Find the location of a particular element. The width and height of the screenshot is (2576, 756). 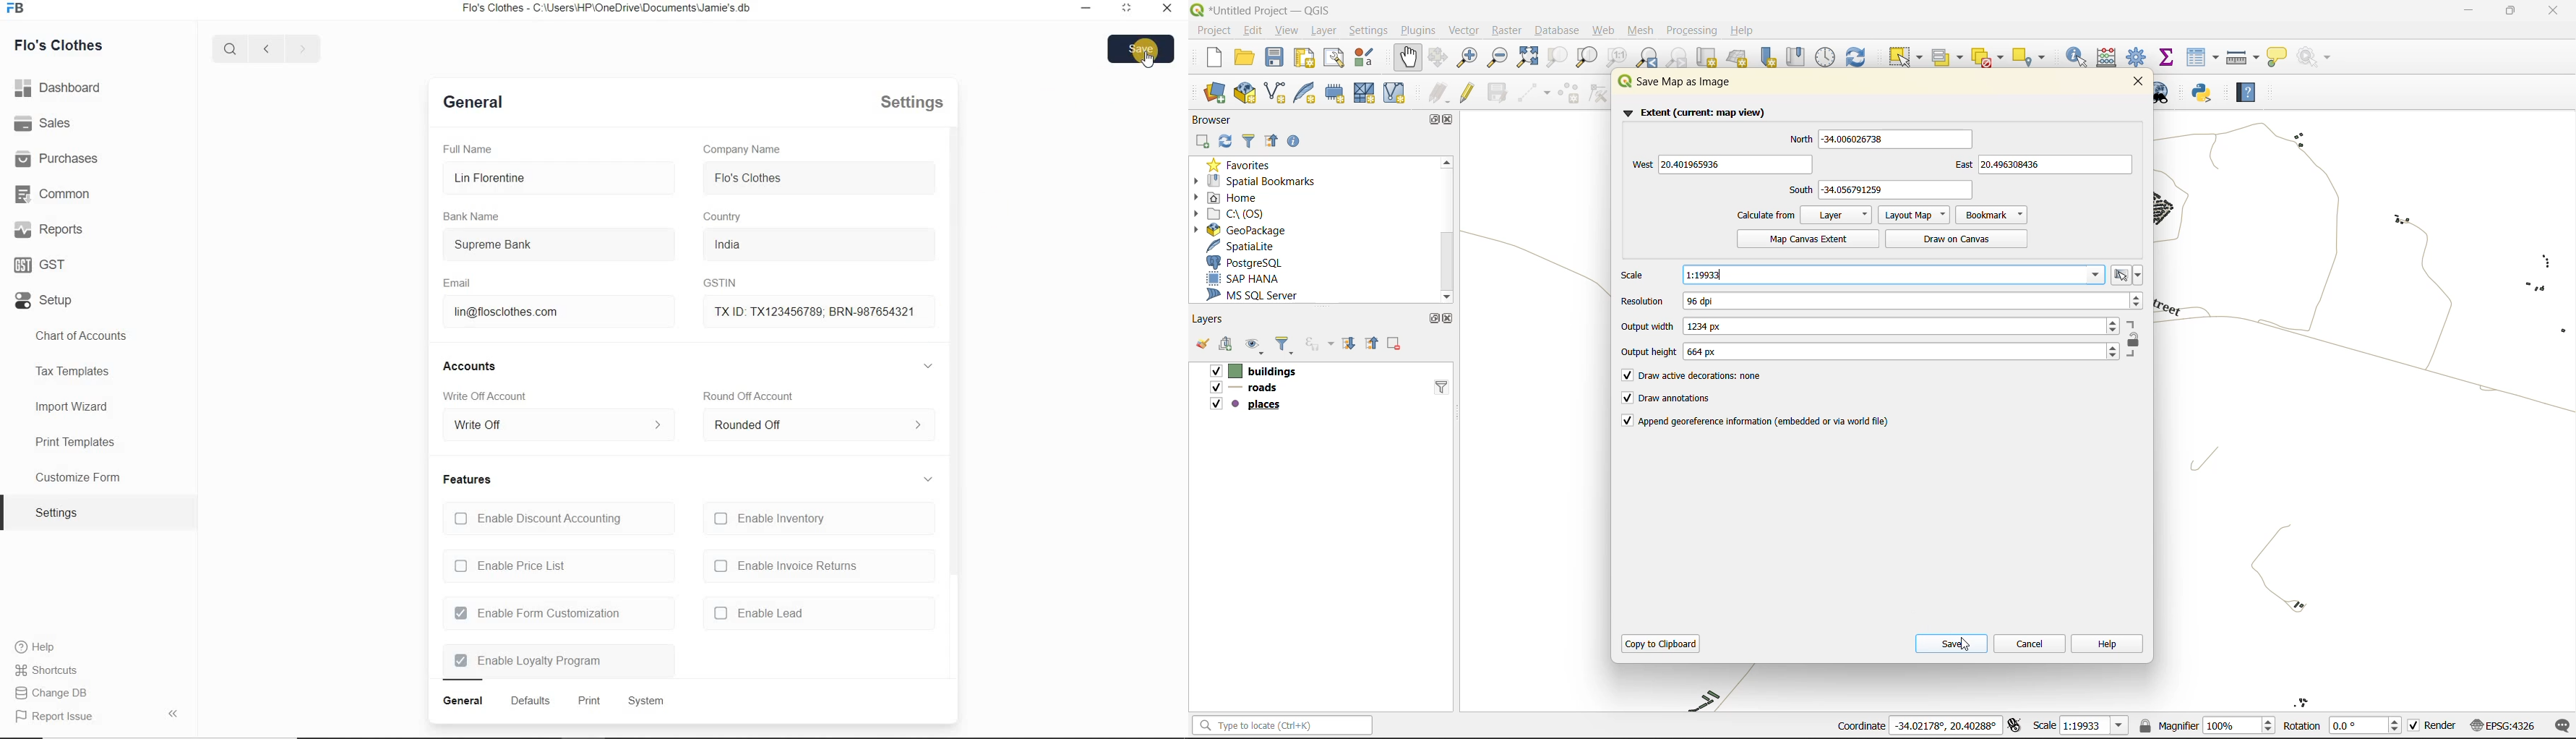

open data source manager is located at coordinates (1217, 94).